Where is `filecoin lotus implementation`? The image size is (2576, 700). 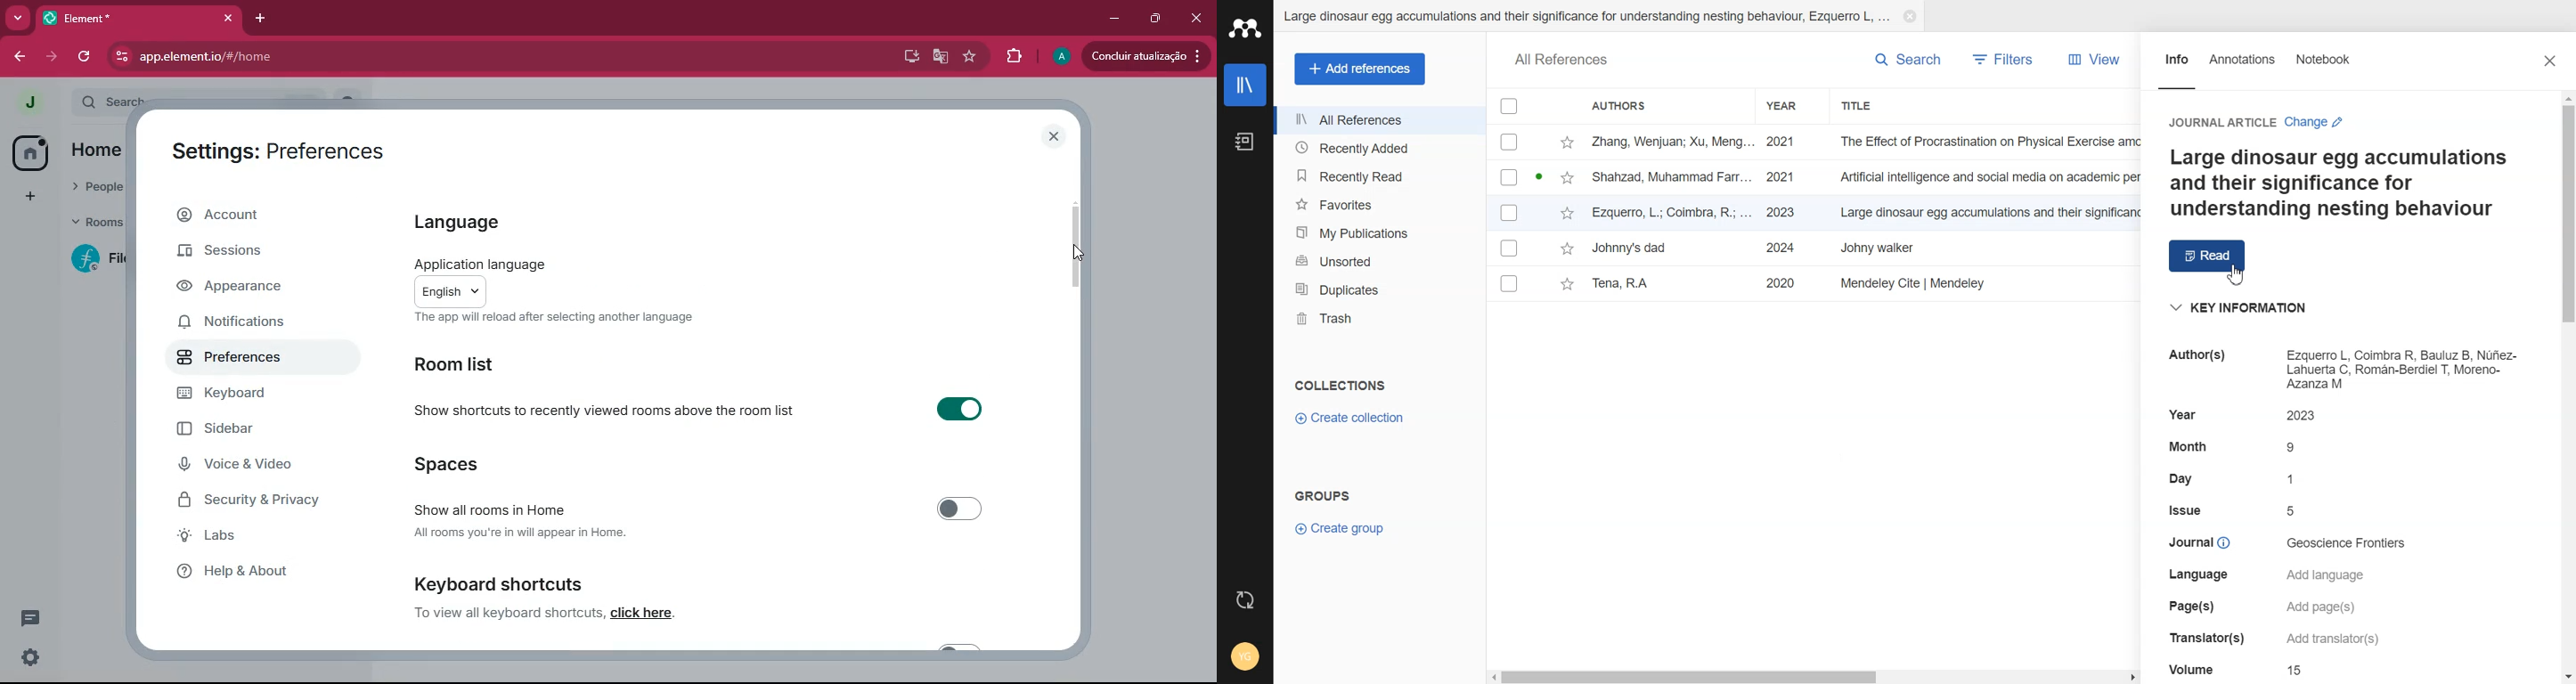 filecoin lotus implementation is located at coordinates (95, 258).